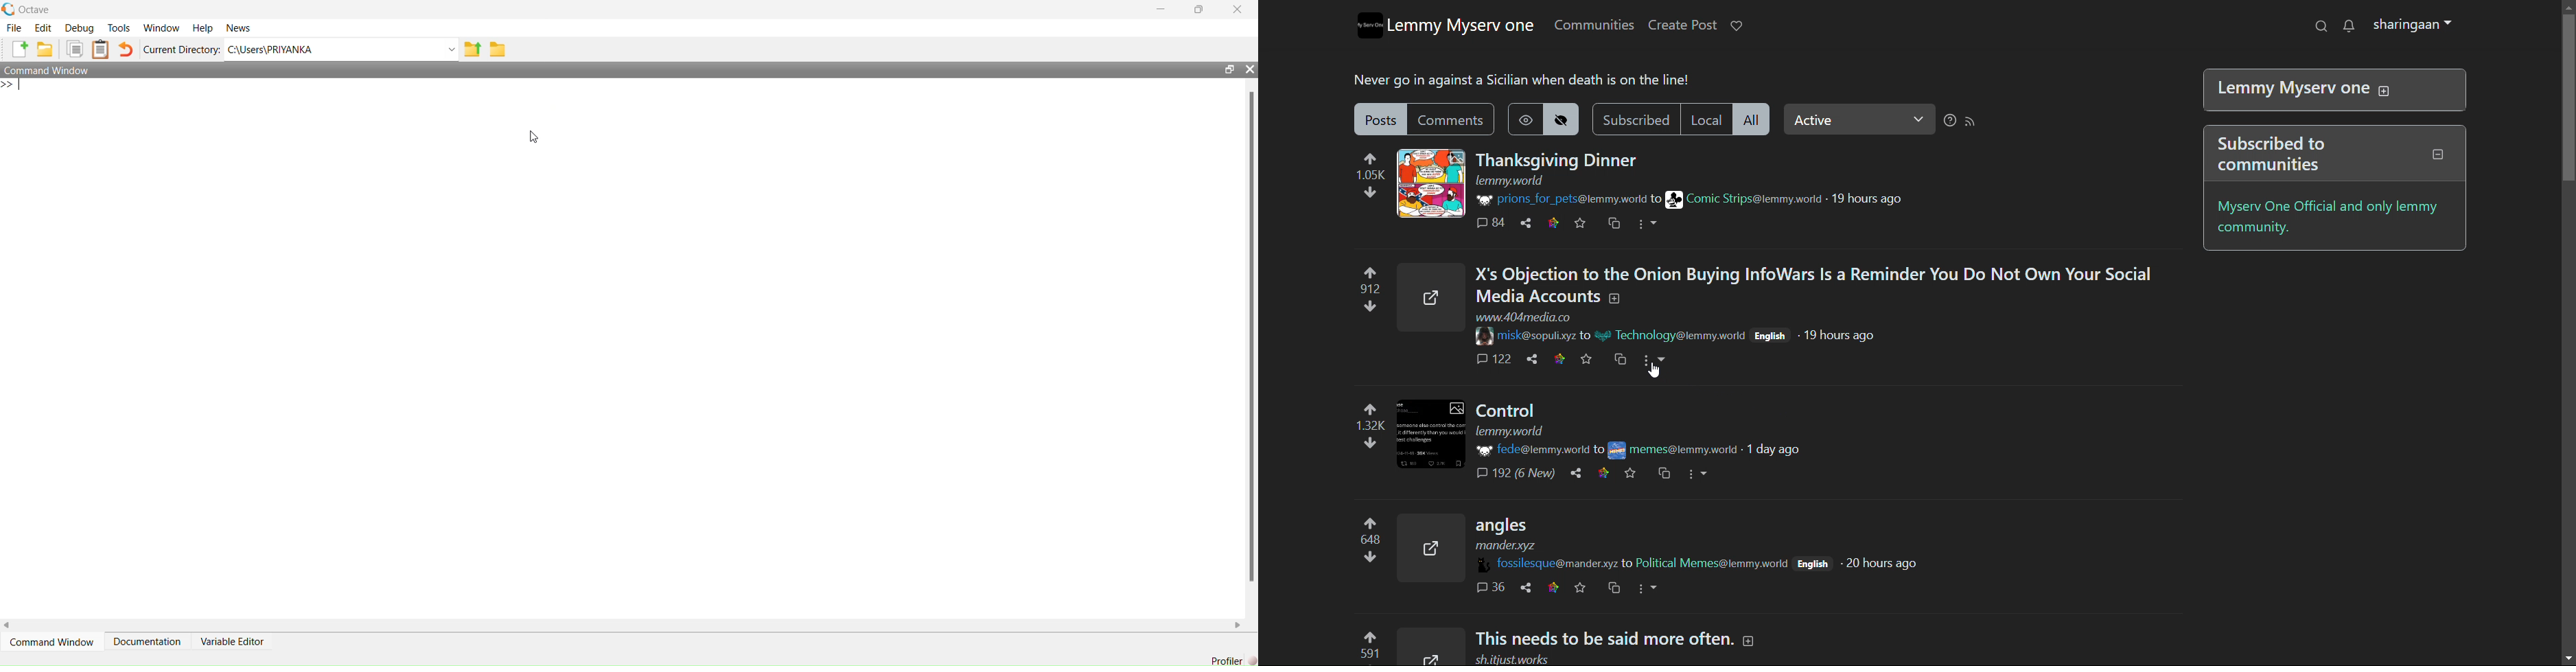 Image resolution: width=2576 pixels, height=672 pixels. What do you see at coordinates (232, 641) in the screenshot?
I see `Variable Editor` at bounding box center [232, 641].